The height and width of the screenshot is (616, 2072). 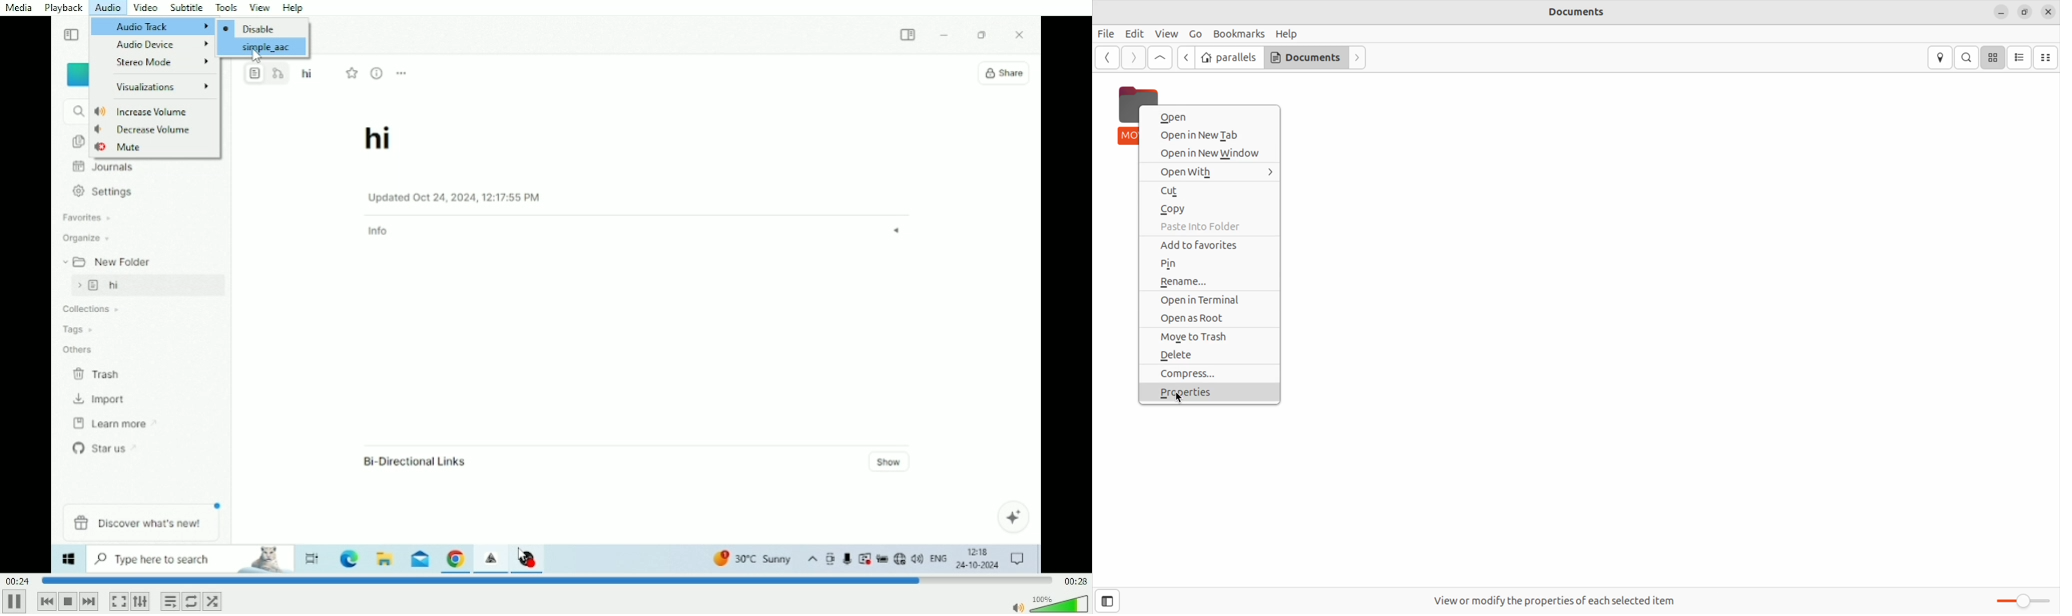 What do you see at coordinates (1049, 603) in the screenshot?
I see `Volume` at bounding box center [1049, 603].